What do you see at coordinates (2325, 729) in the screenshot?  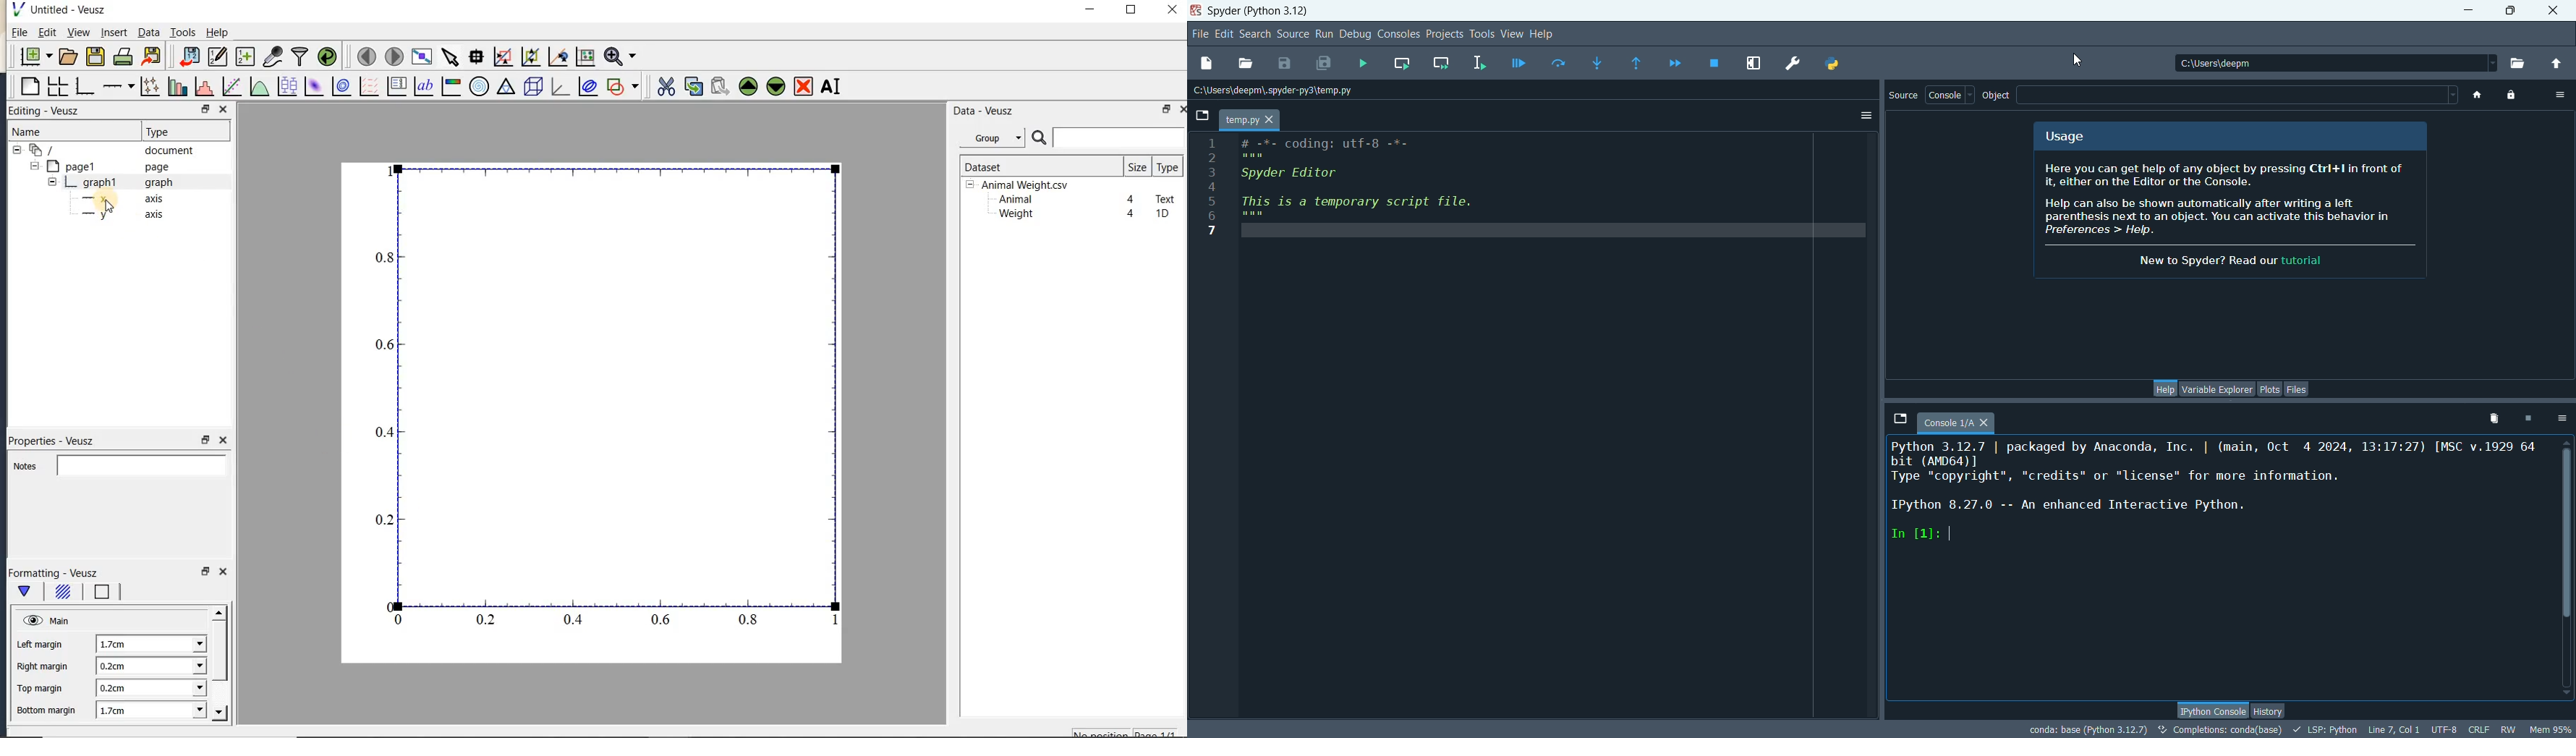 I see `LSP: python` at bounding box center [2325, 729].